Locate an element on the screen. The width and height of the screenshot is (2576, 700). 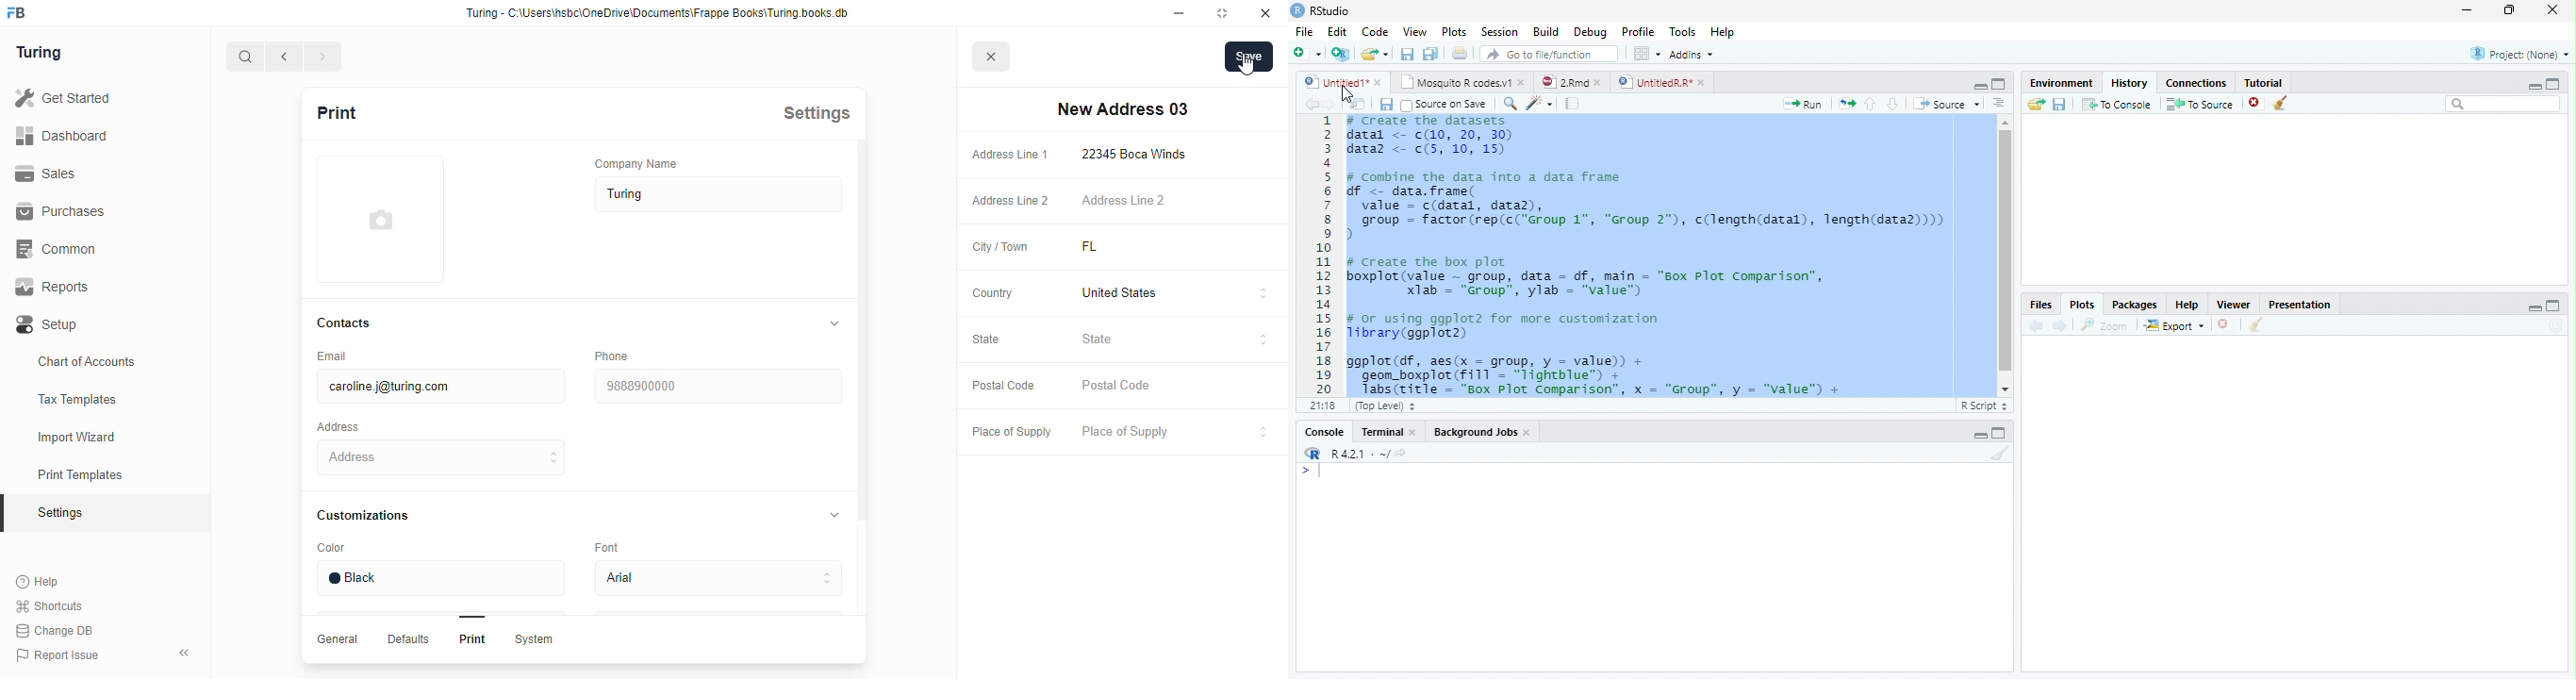
History is located at coordinates (2130, 83).